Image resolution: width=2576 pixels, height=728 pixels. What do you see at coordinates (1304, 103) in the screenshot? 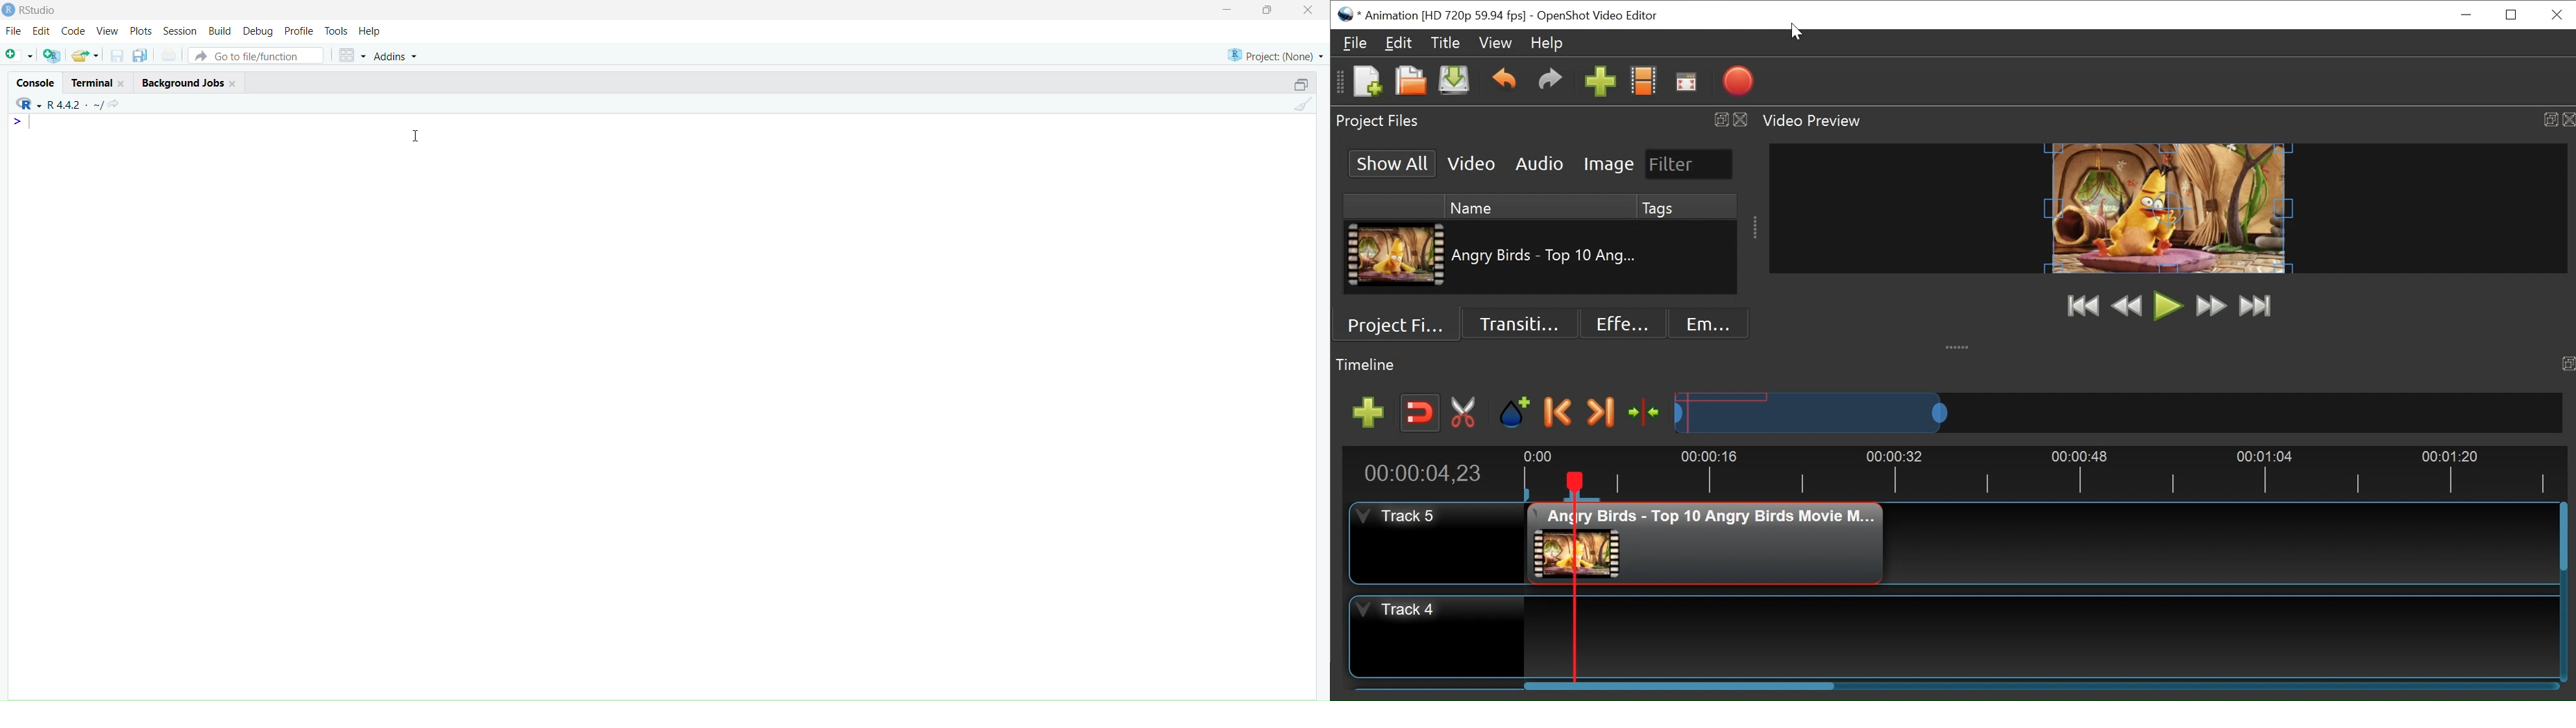
I see `clean` at bounding box center [1304, 103].